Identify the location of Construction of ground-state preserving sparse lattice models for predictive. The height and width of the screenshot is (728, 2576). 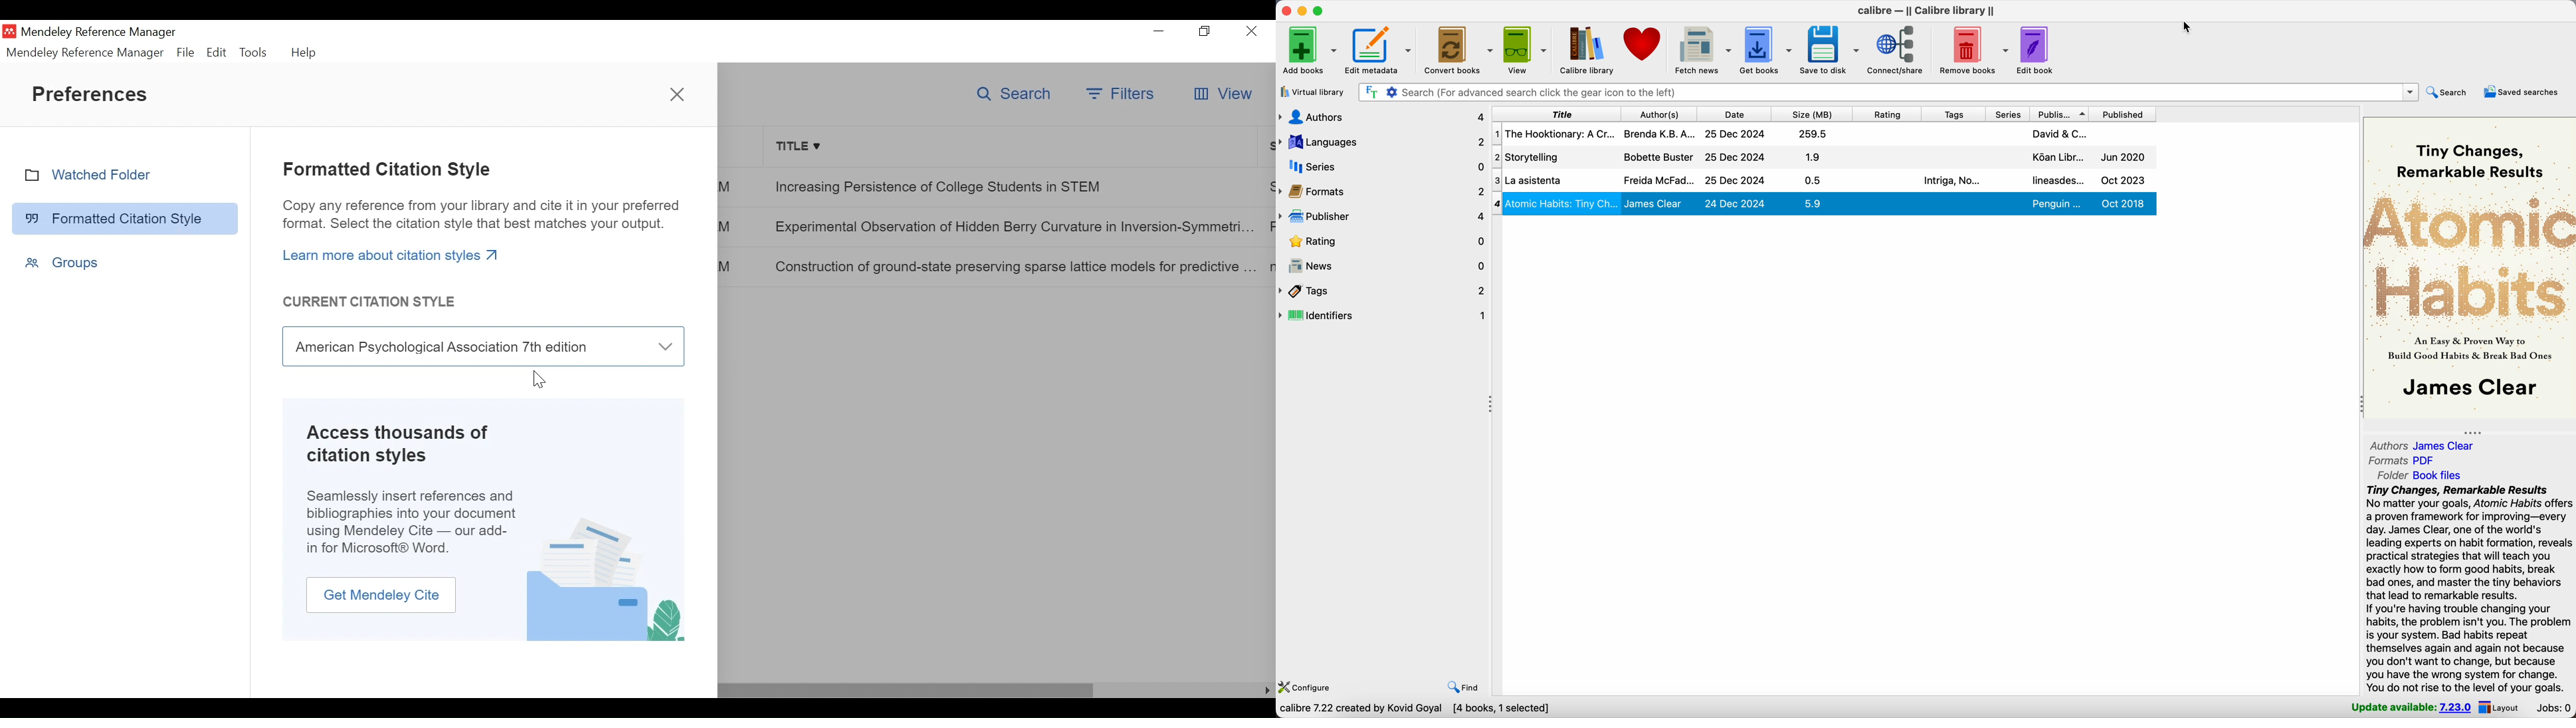
(1013, 266).